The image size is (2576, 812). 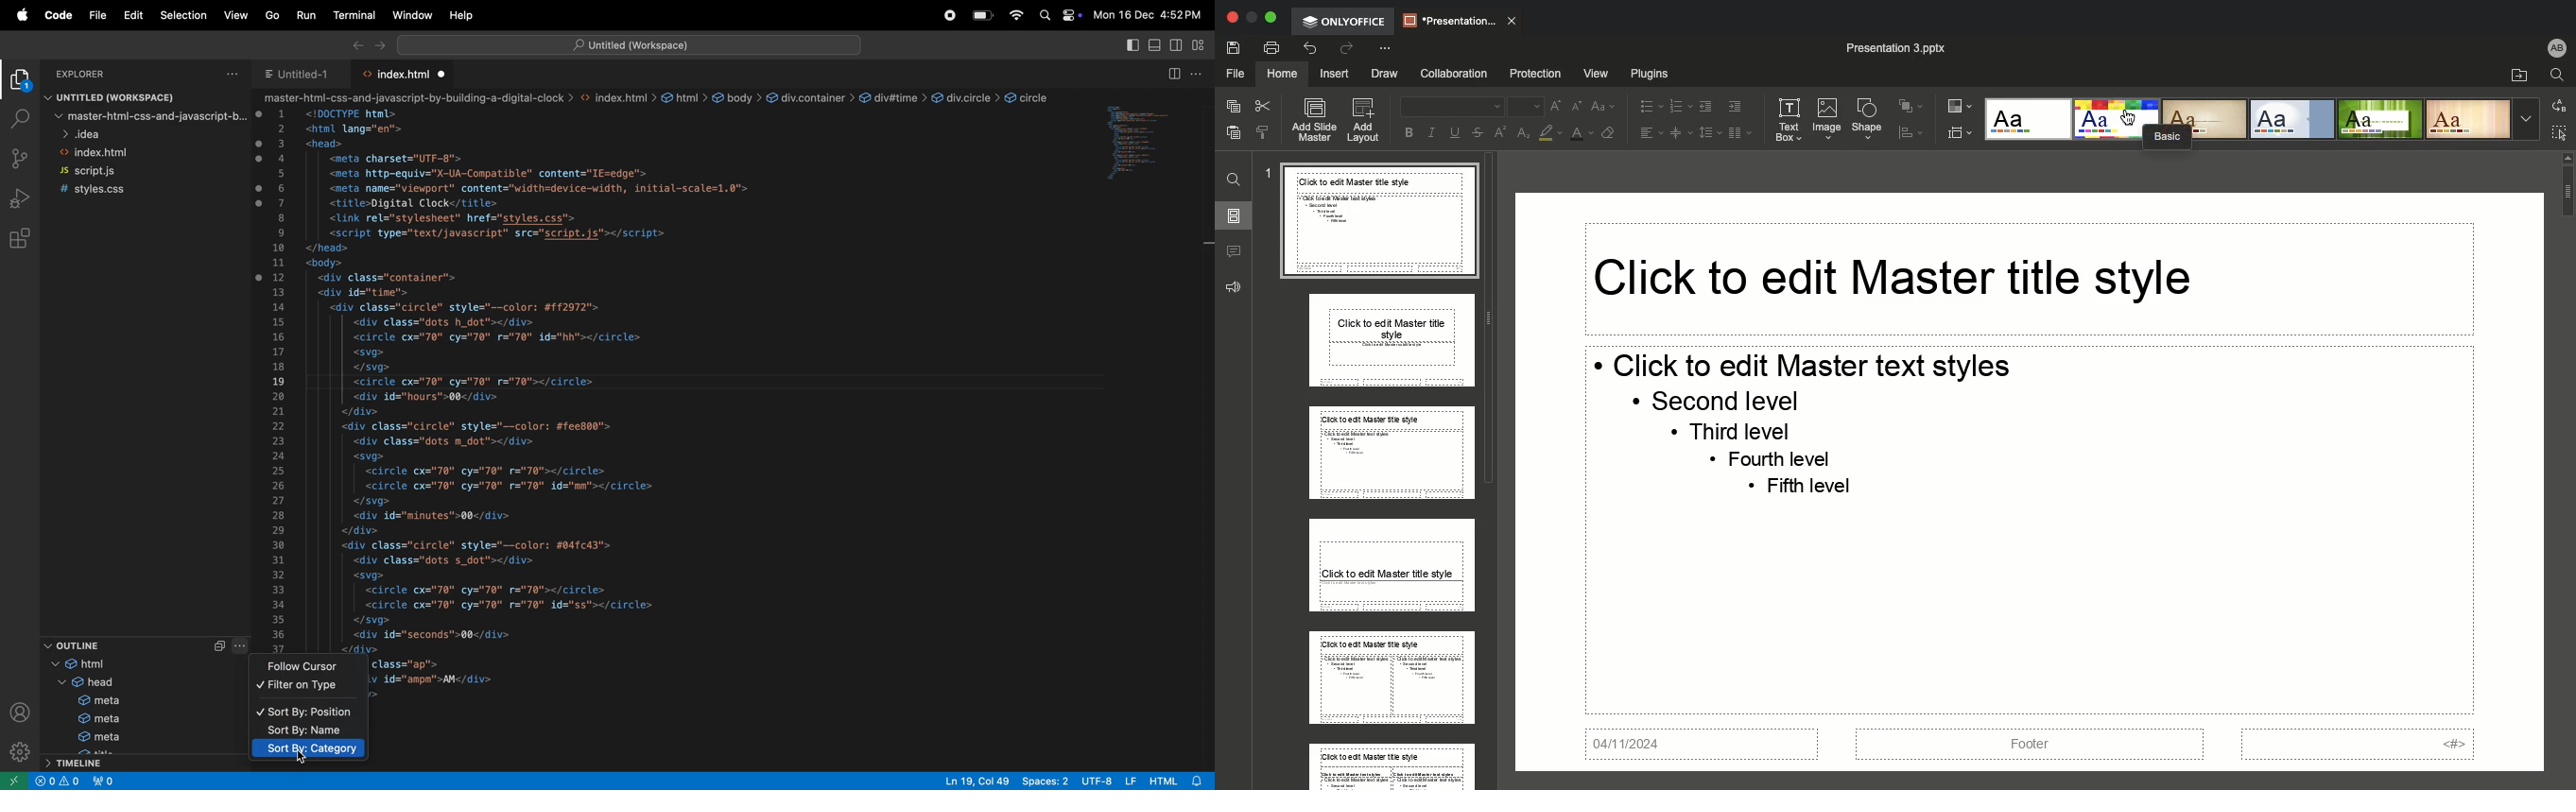 I want to click on Presentation.., so click(x=1460, y=19).